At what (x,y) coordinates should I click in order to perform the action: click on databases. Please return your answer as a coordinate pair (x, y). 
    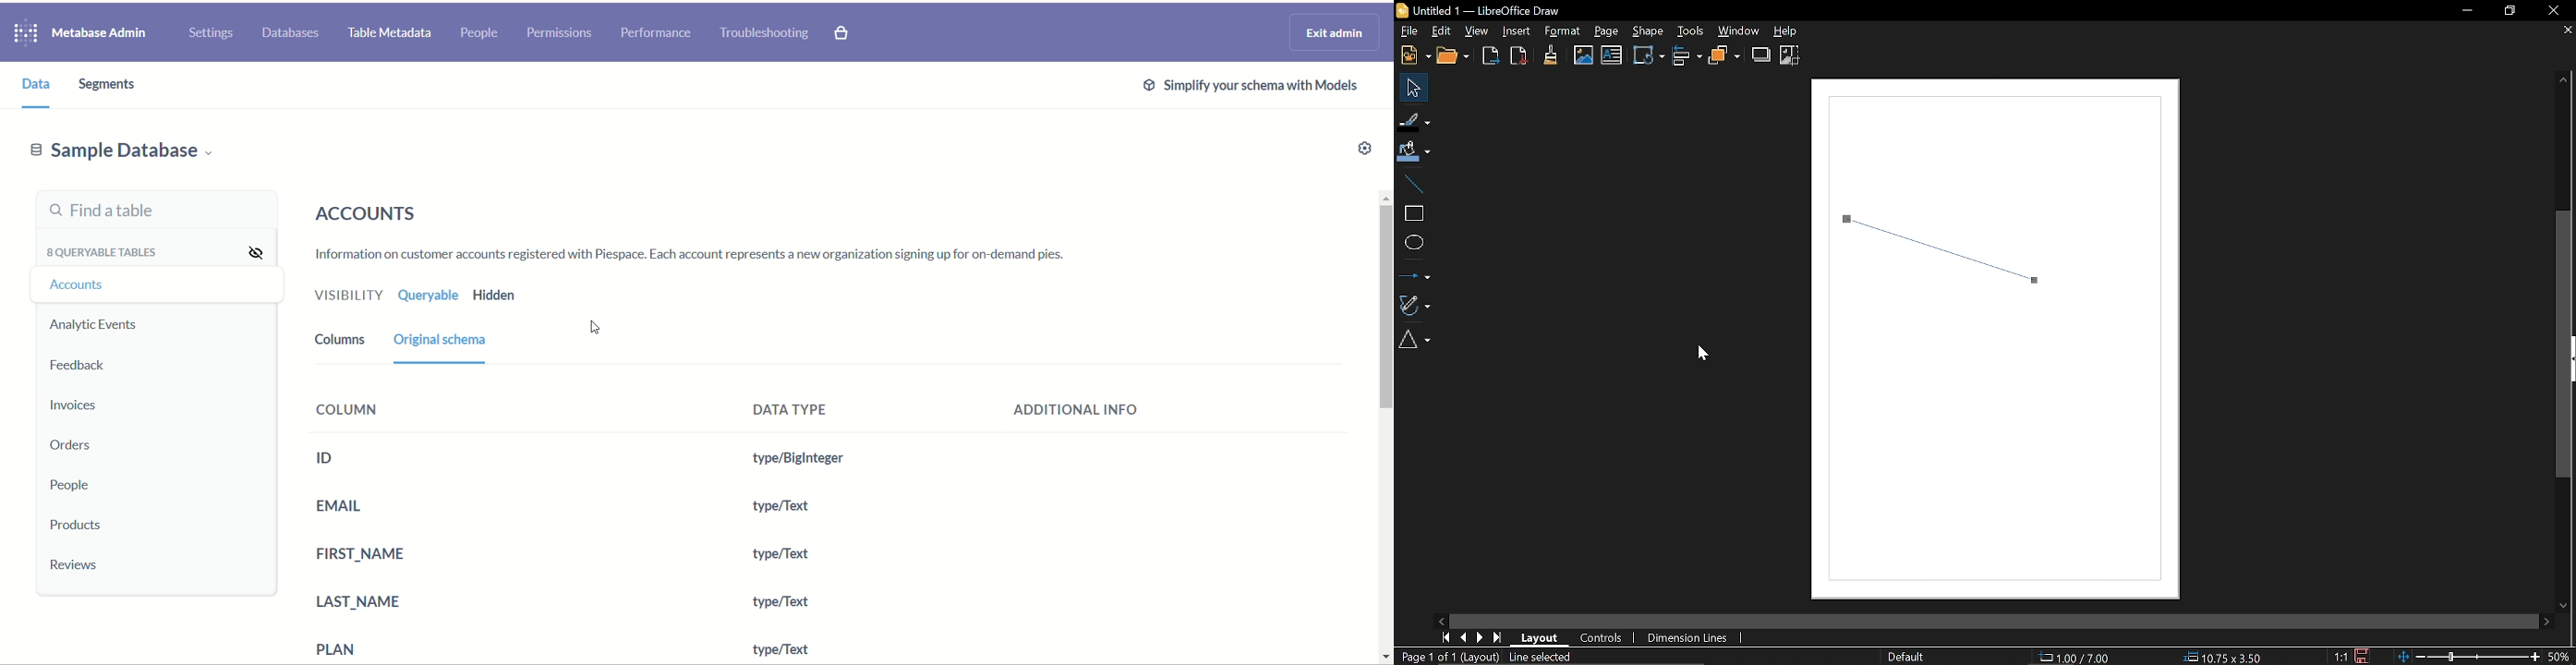
    Looking at the image, I should click on (288, 34).